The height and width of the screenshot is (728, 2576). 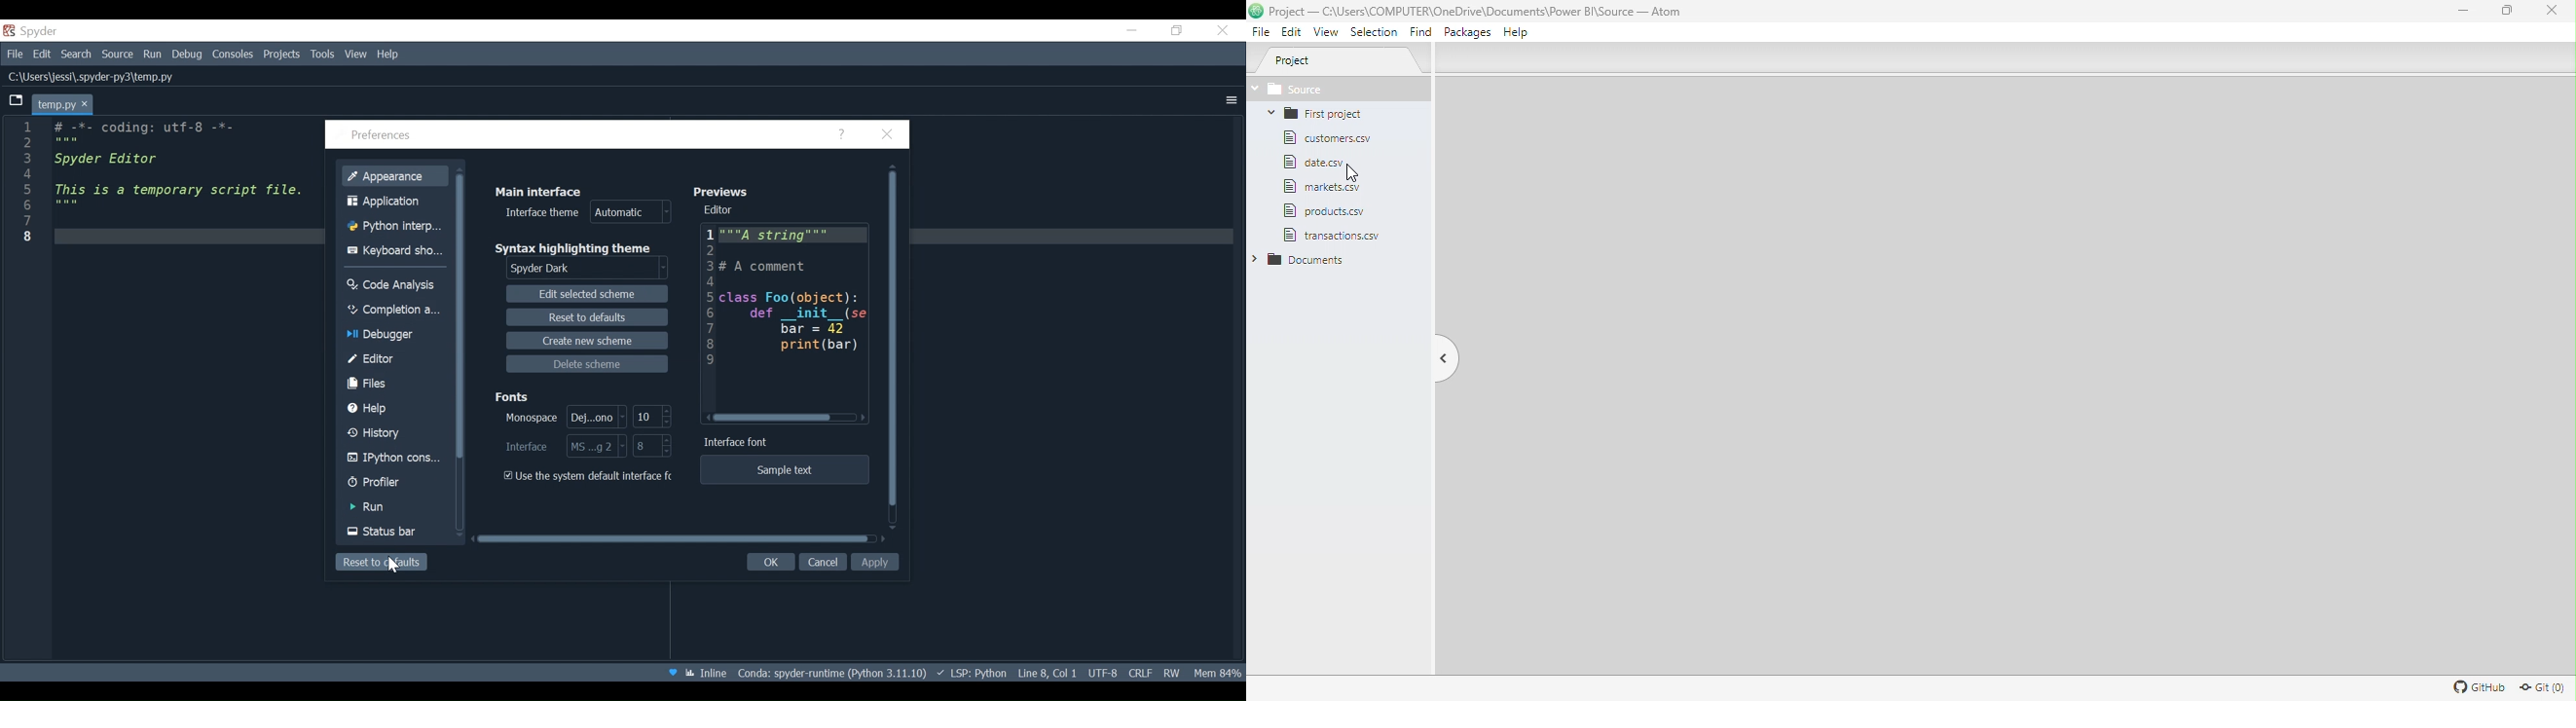 What do you see at coordinates (356, 54) in the screenshot?
I see `View` at bounding box center [356, 54].